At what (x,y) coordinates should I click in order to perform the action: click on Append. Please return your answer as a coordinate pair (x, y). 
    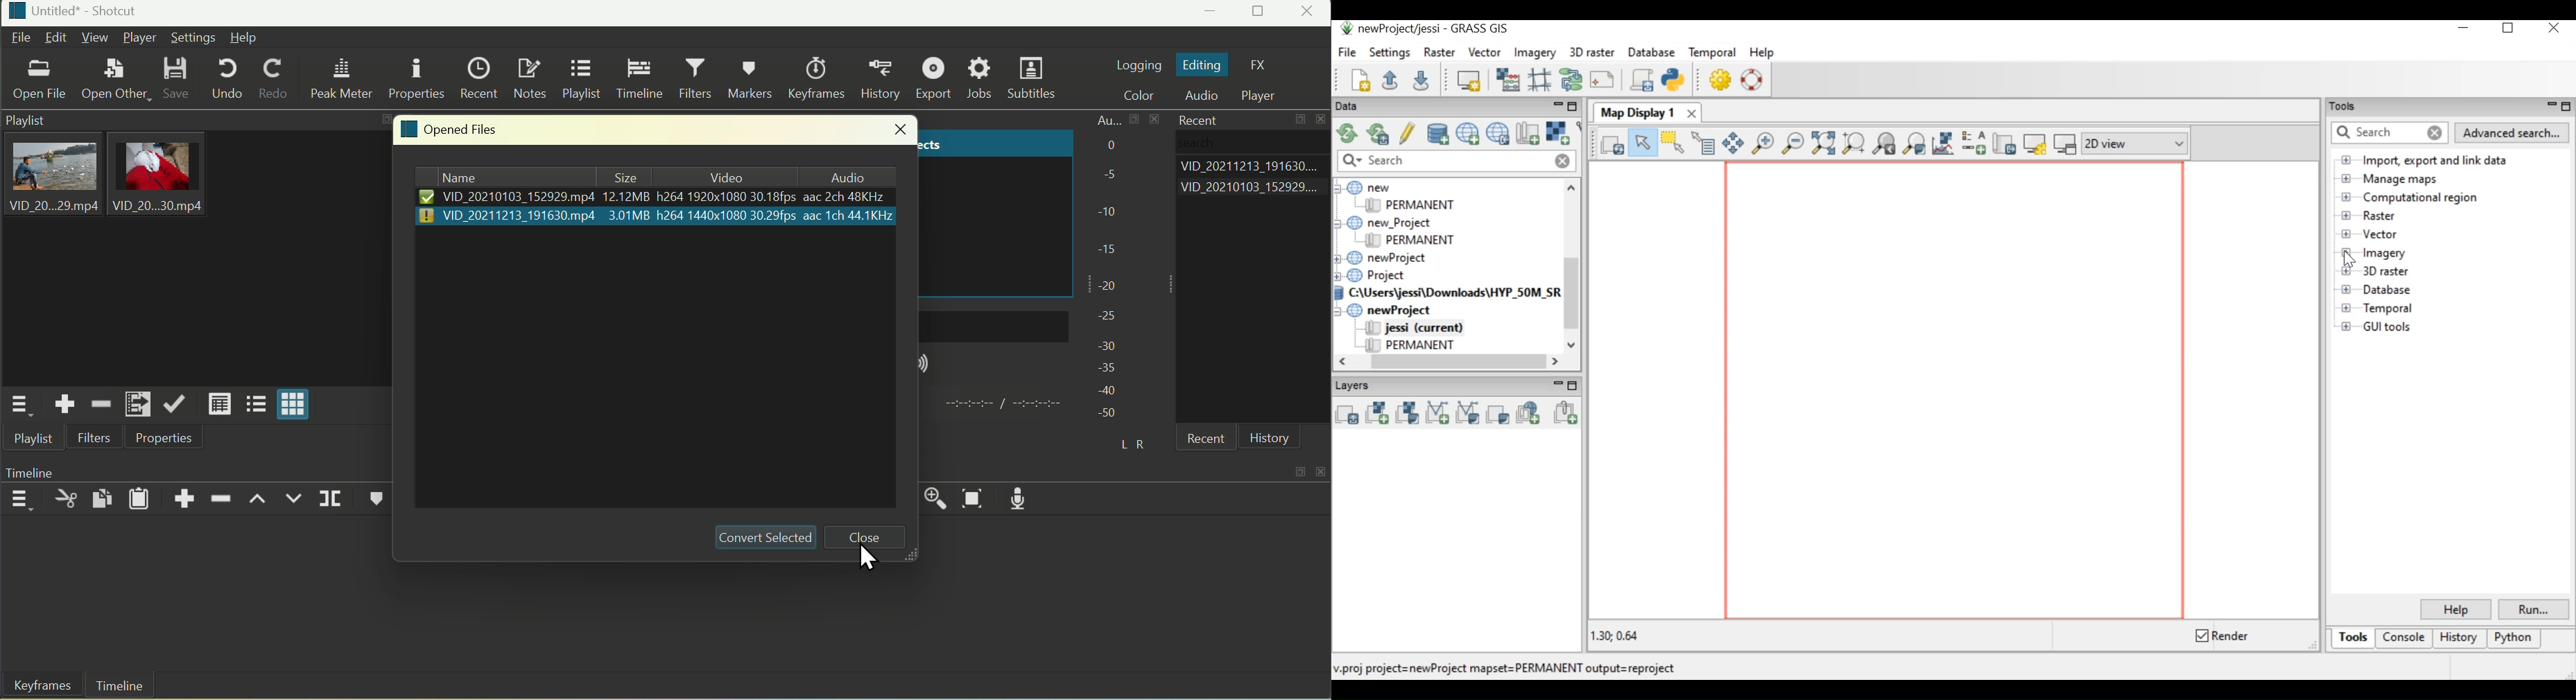
    Looking at the image, I should click on (187, 496).